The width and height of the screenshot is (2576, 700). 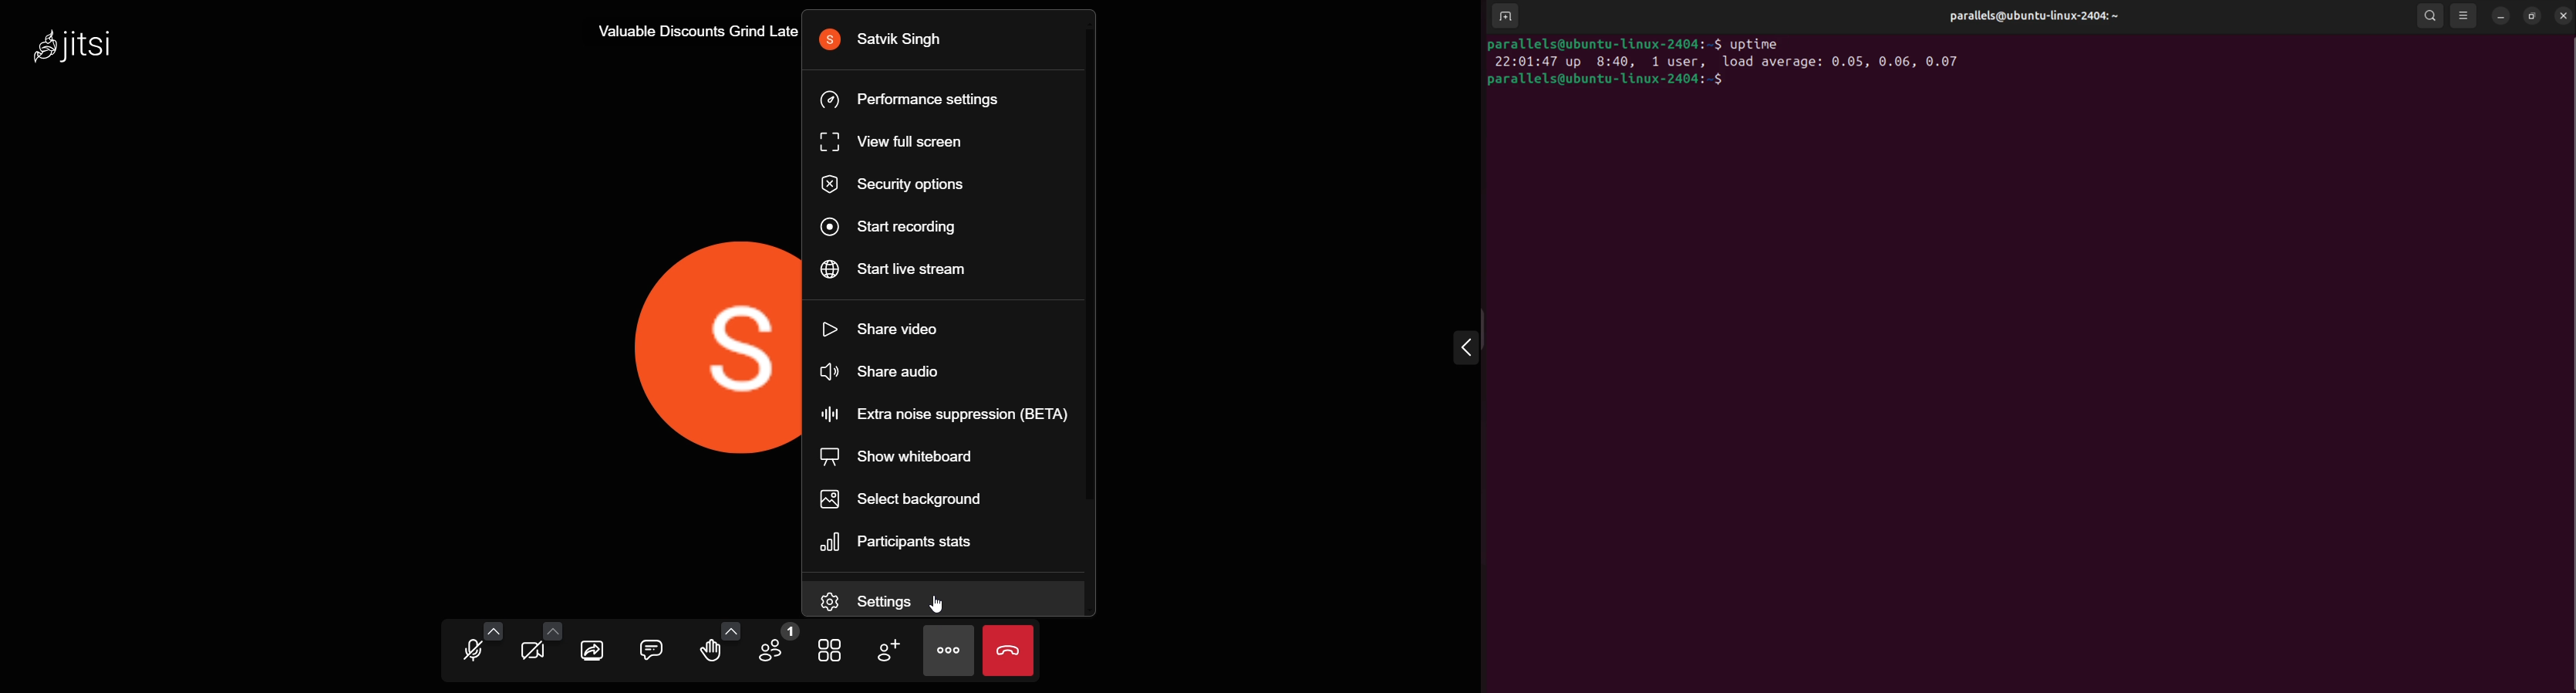 What do you see at coordinates (1851, 62) in the screenshot?
I see `0.05` at bounding box center [1851, 62].